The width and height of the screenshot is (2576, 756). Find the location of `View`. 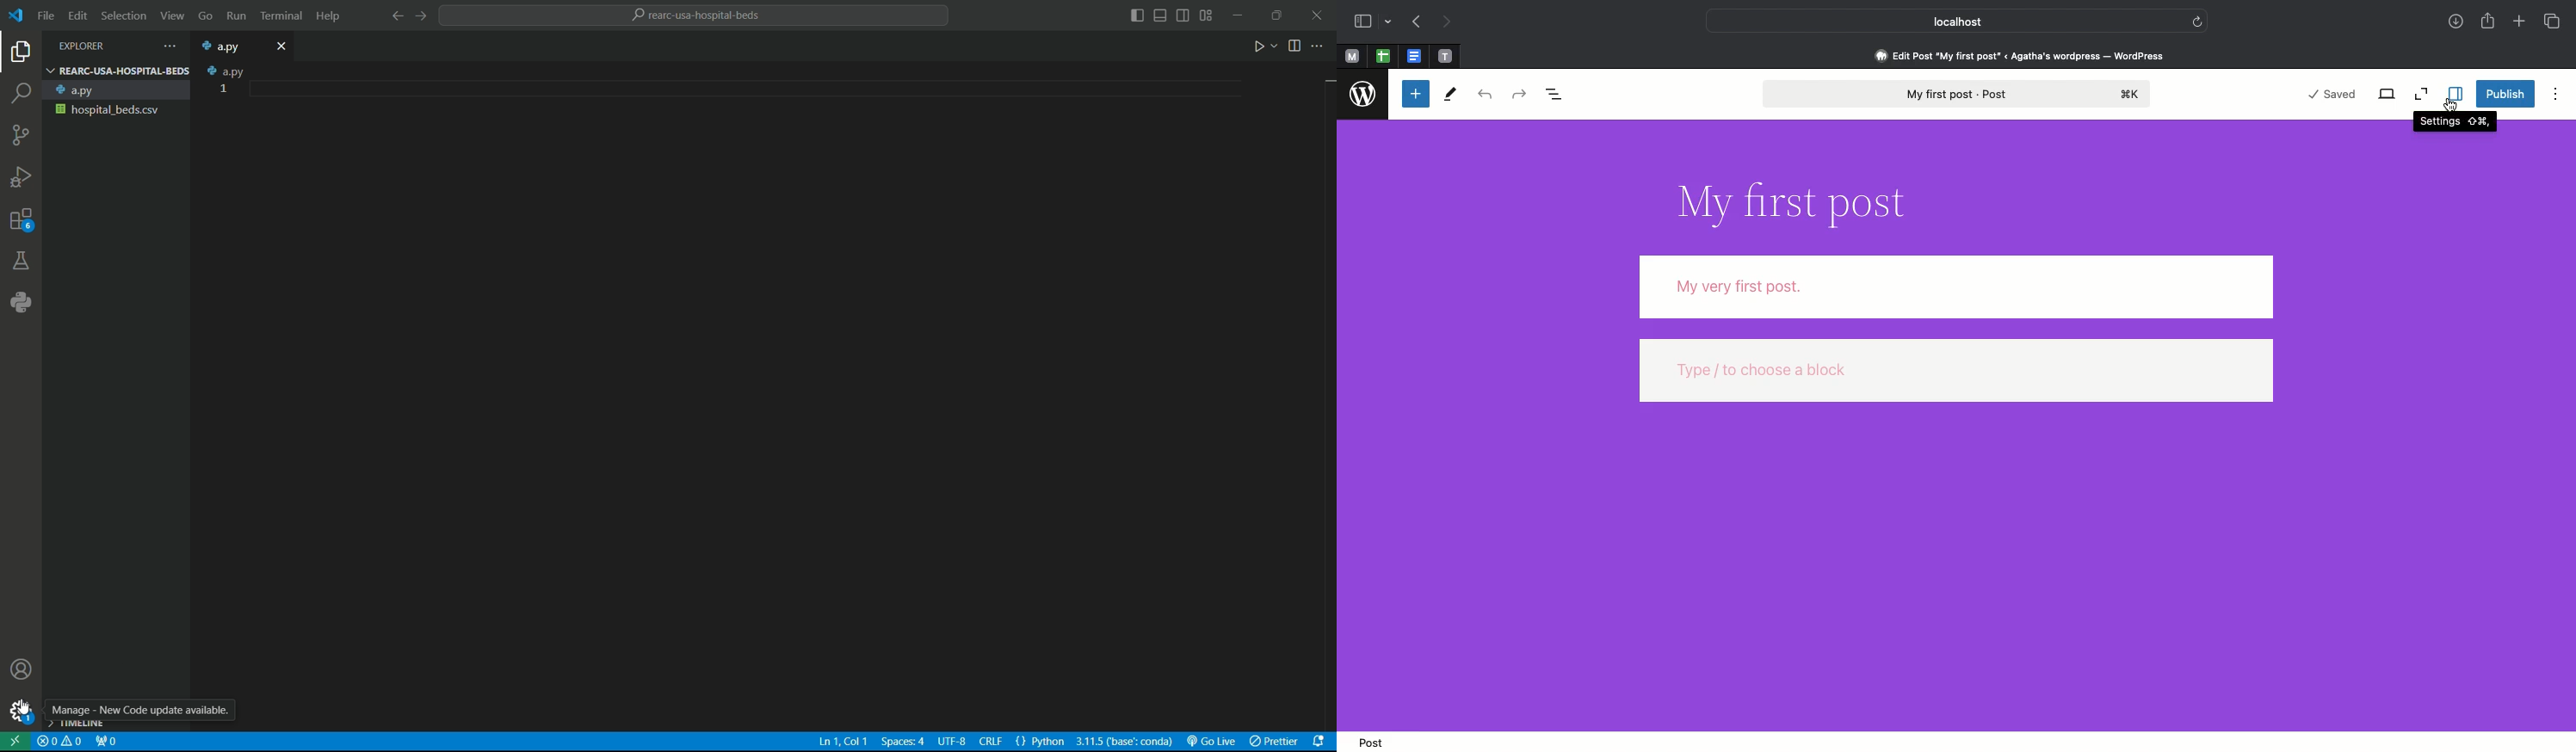

View is located at coordinates (2386, 96).